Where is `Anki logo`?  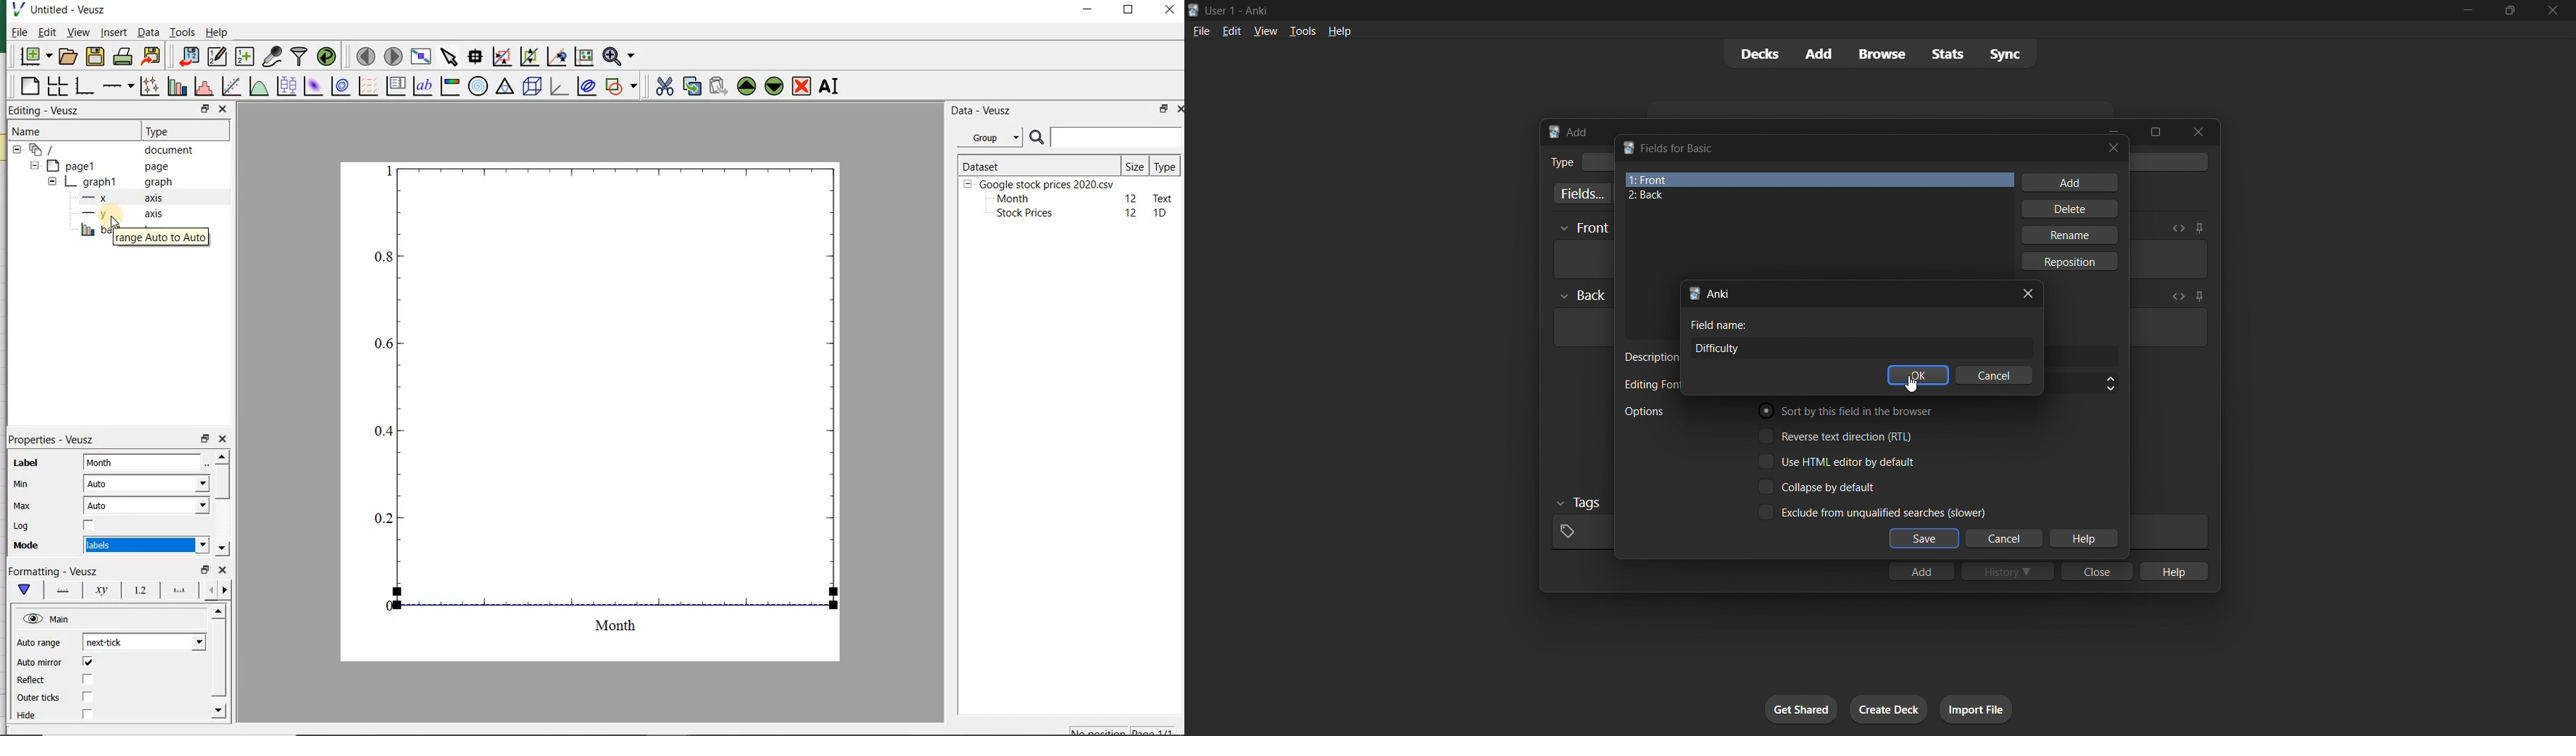
Anki logo is located at coordinates (1554, 132).